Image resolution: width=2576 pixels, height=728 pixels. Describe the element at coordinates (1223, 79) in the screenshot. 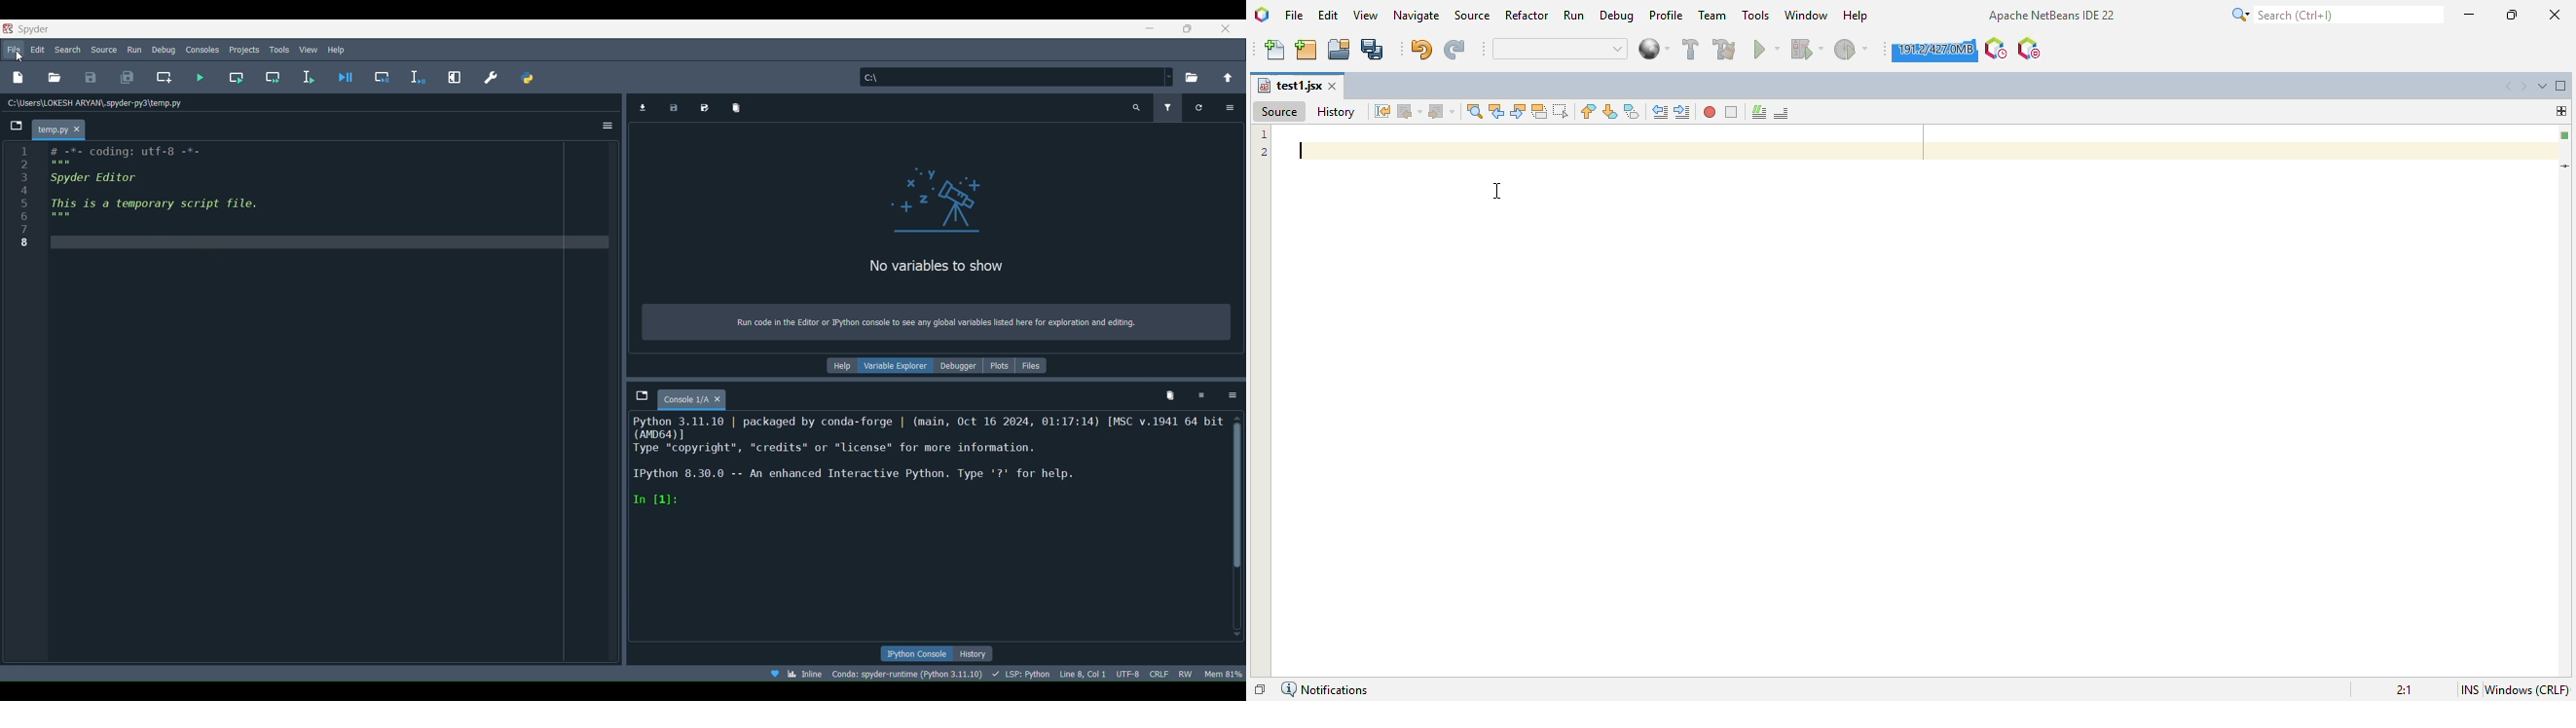

I see `Change to parent directory` at that location.